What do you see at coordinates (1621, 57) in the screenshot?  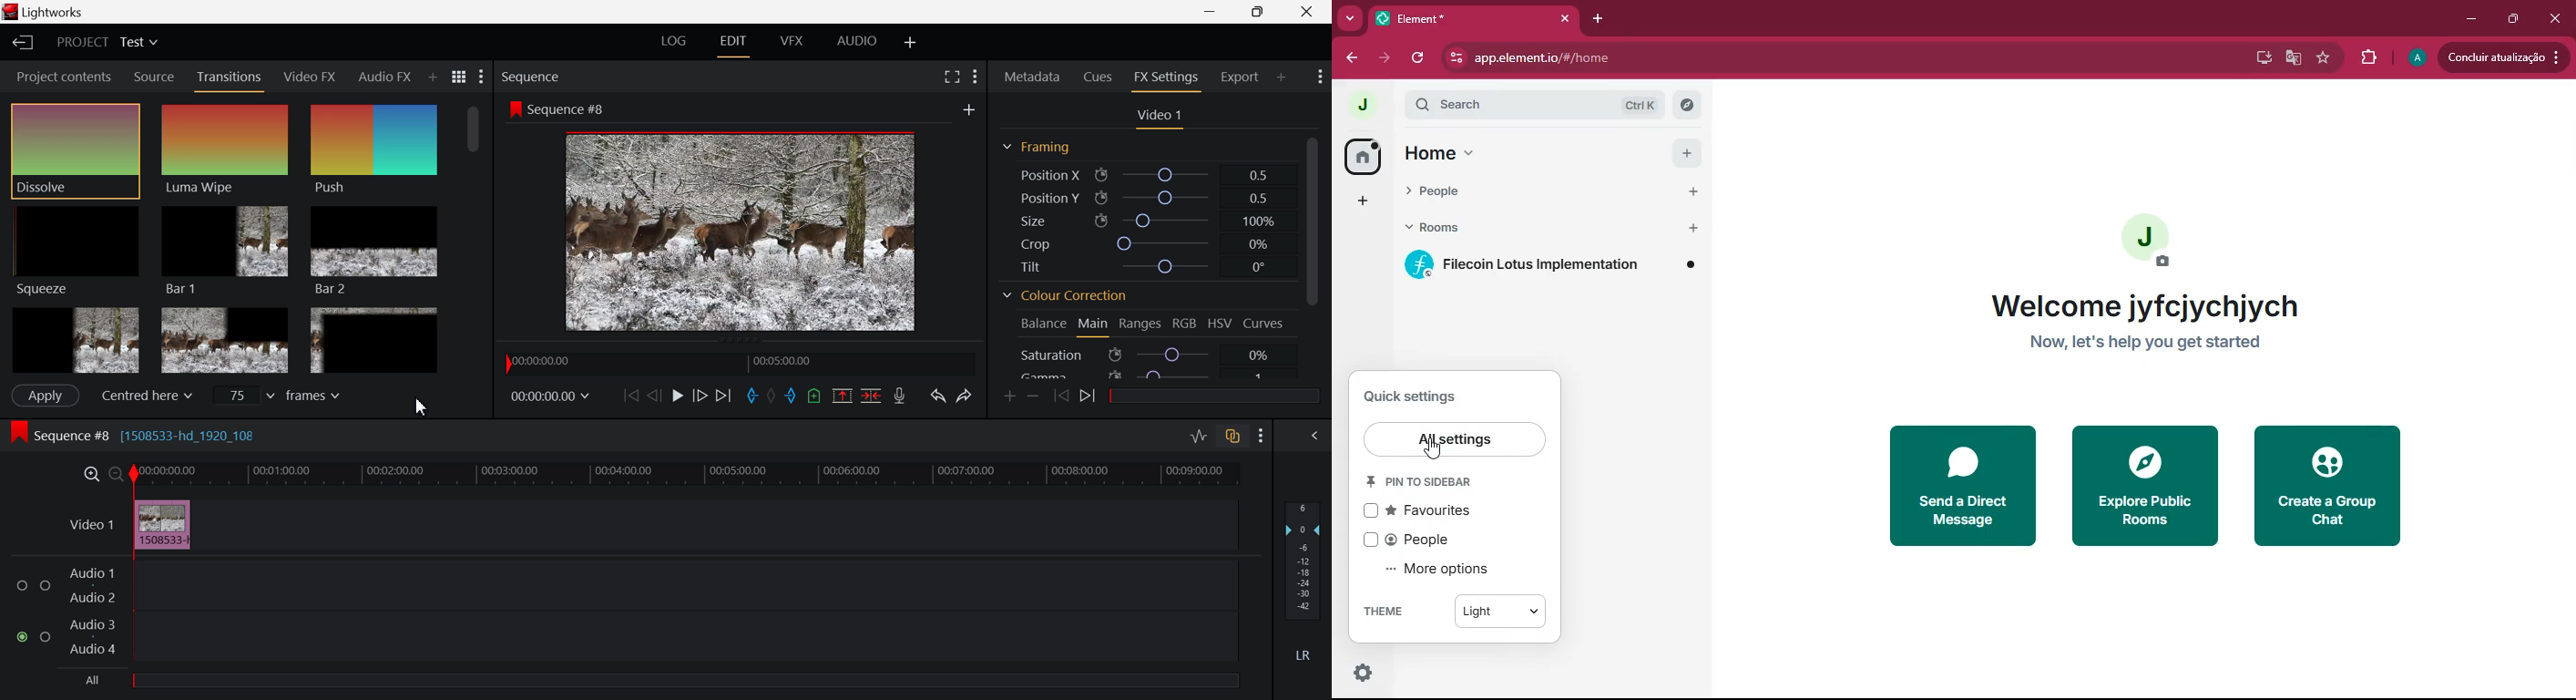 I see `app.element.io/#/home` at bounding box center [1621, 57].